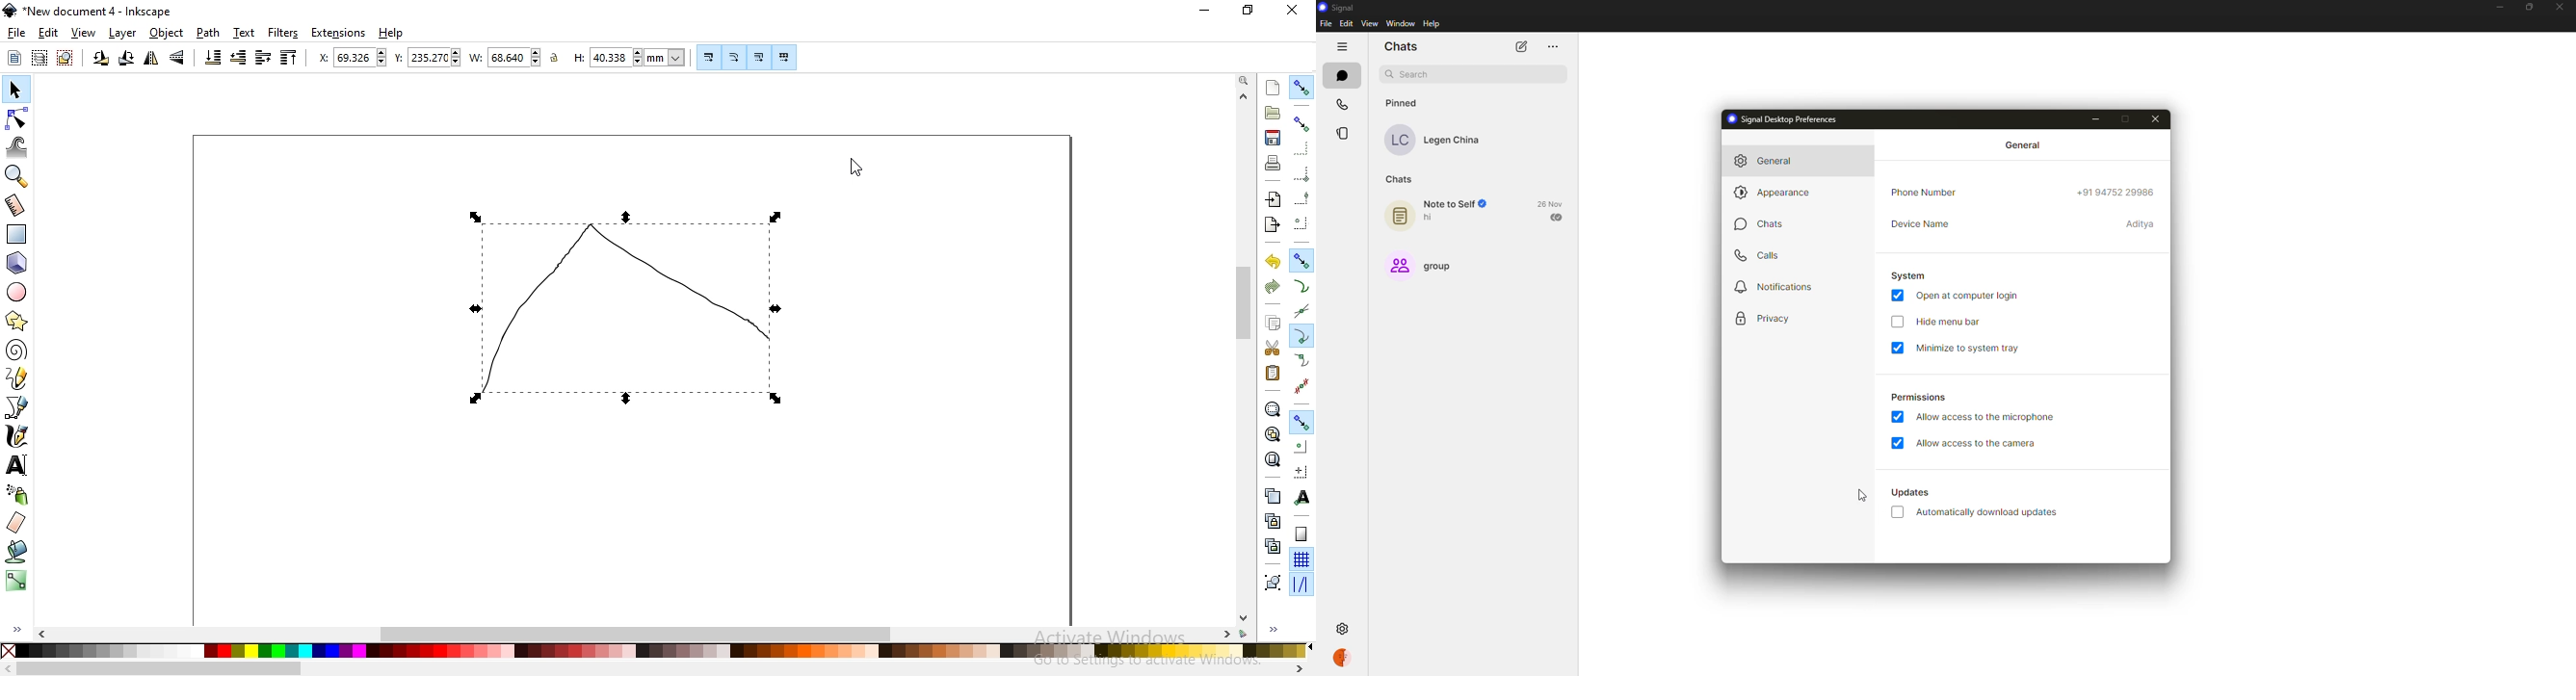 The width and height of the screenshot is (2576, 700). Describe the element at coordinates (1949, 323) in the screenshot. I see `hide menu bar` at that location.